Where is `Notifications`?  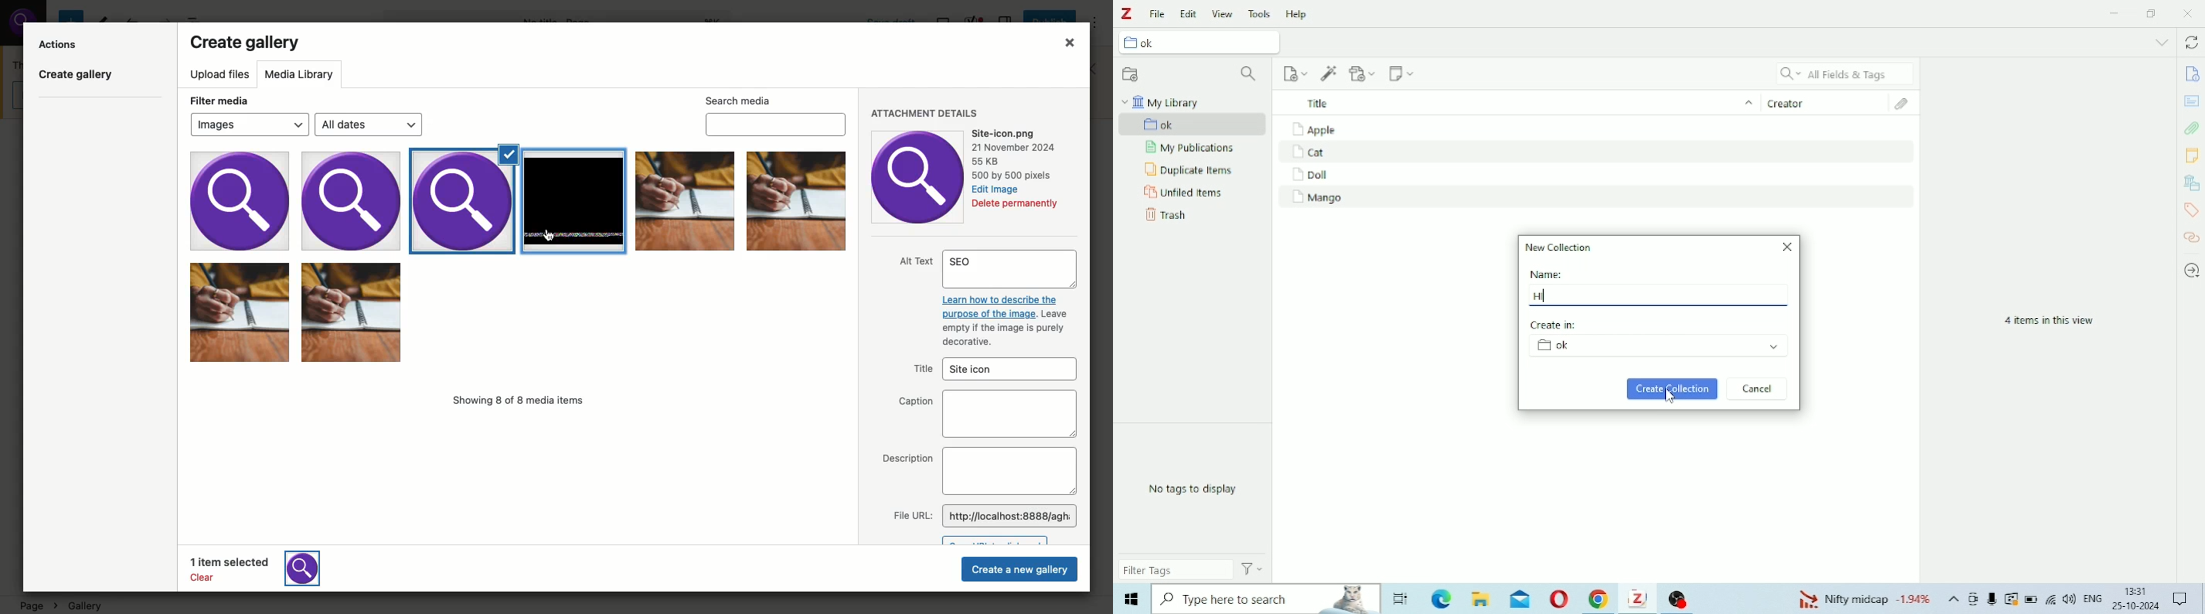
Notifications is located at coordinates (2180, 596).